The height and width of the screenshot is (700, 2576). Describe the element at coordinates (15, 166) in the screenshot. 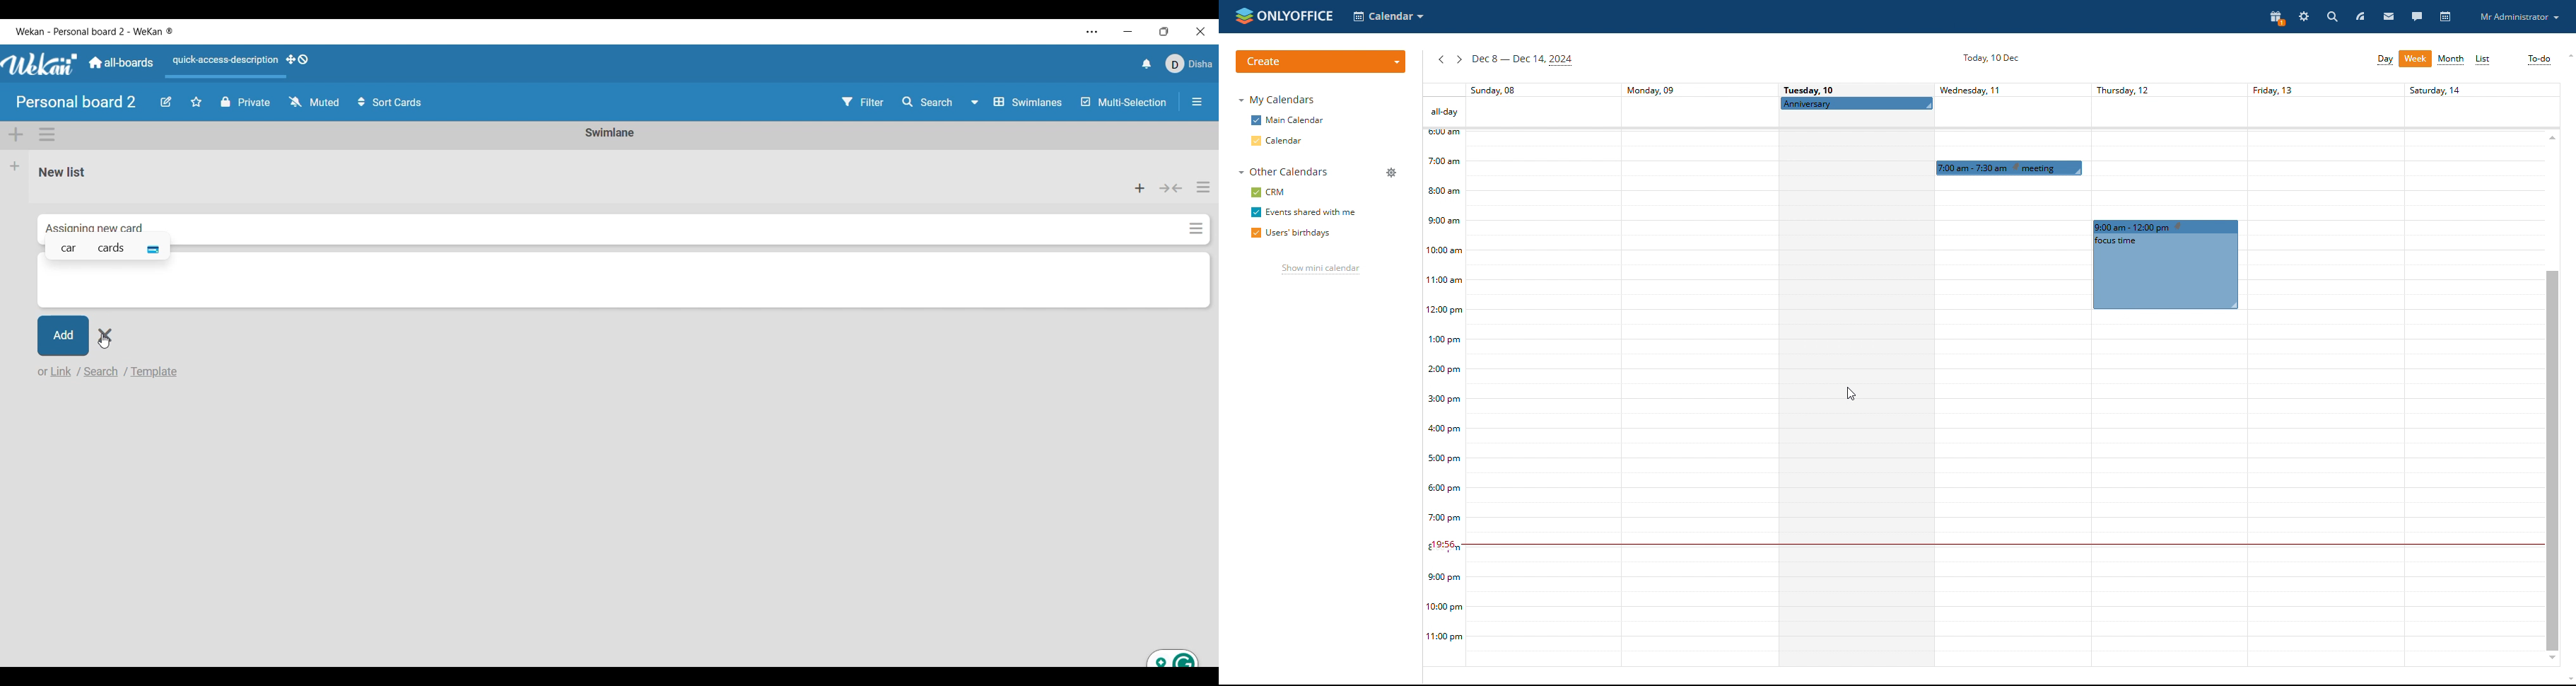

I see `Add list` at that location.